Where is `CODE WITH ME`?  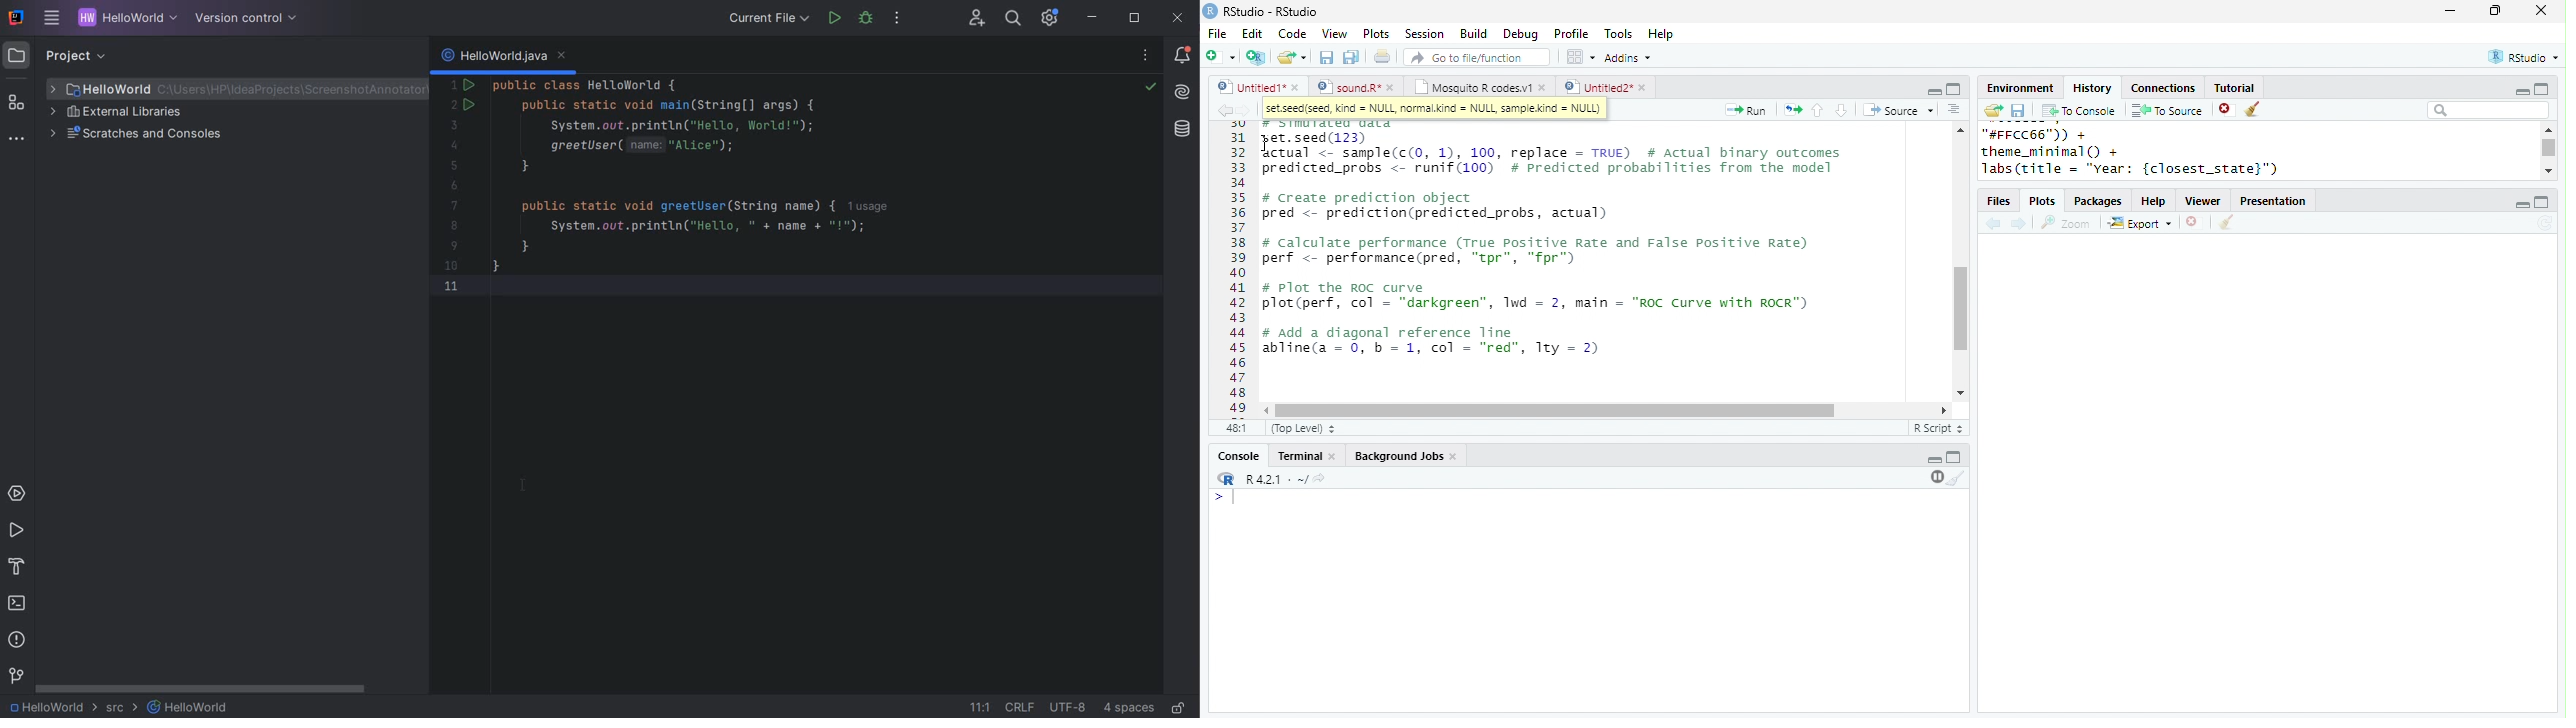 CODE WITH ME is located at coordinates (978, 18).